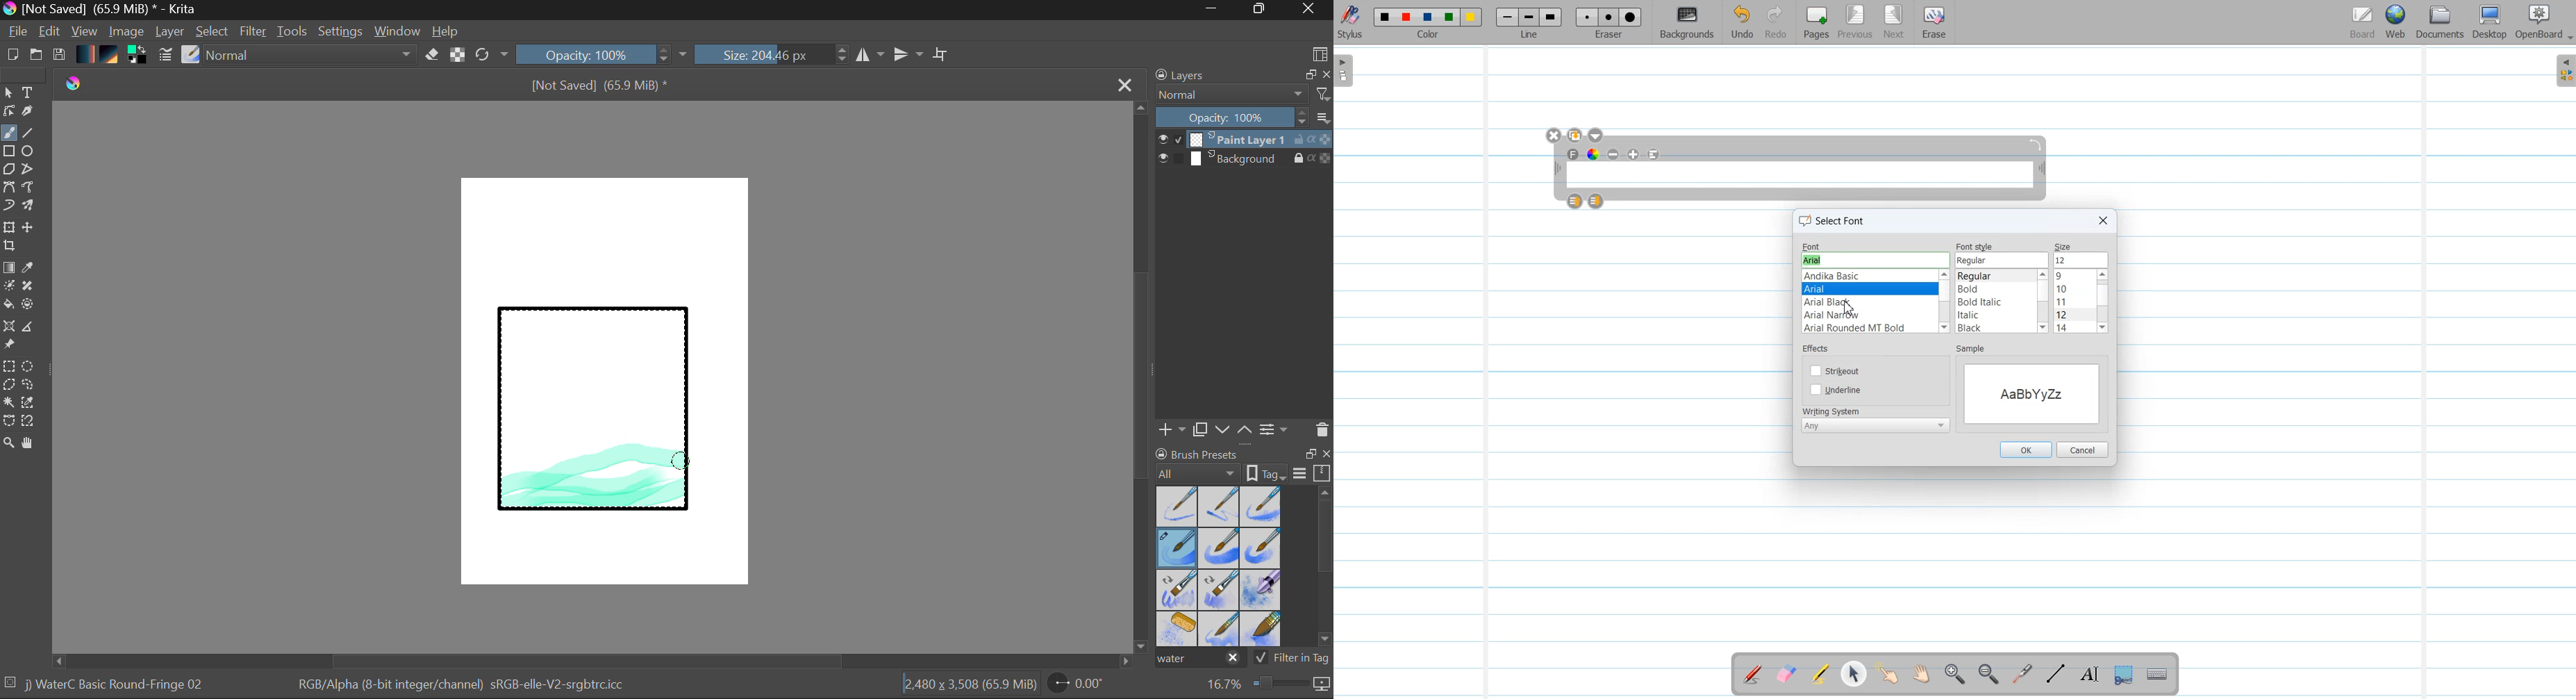  What do you see at coordinates (2569, 38) in the screenshot?
I see `Drop Down Box` at bounding box center [2569, 38].